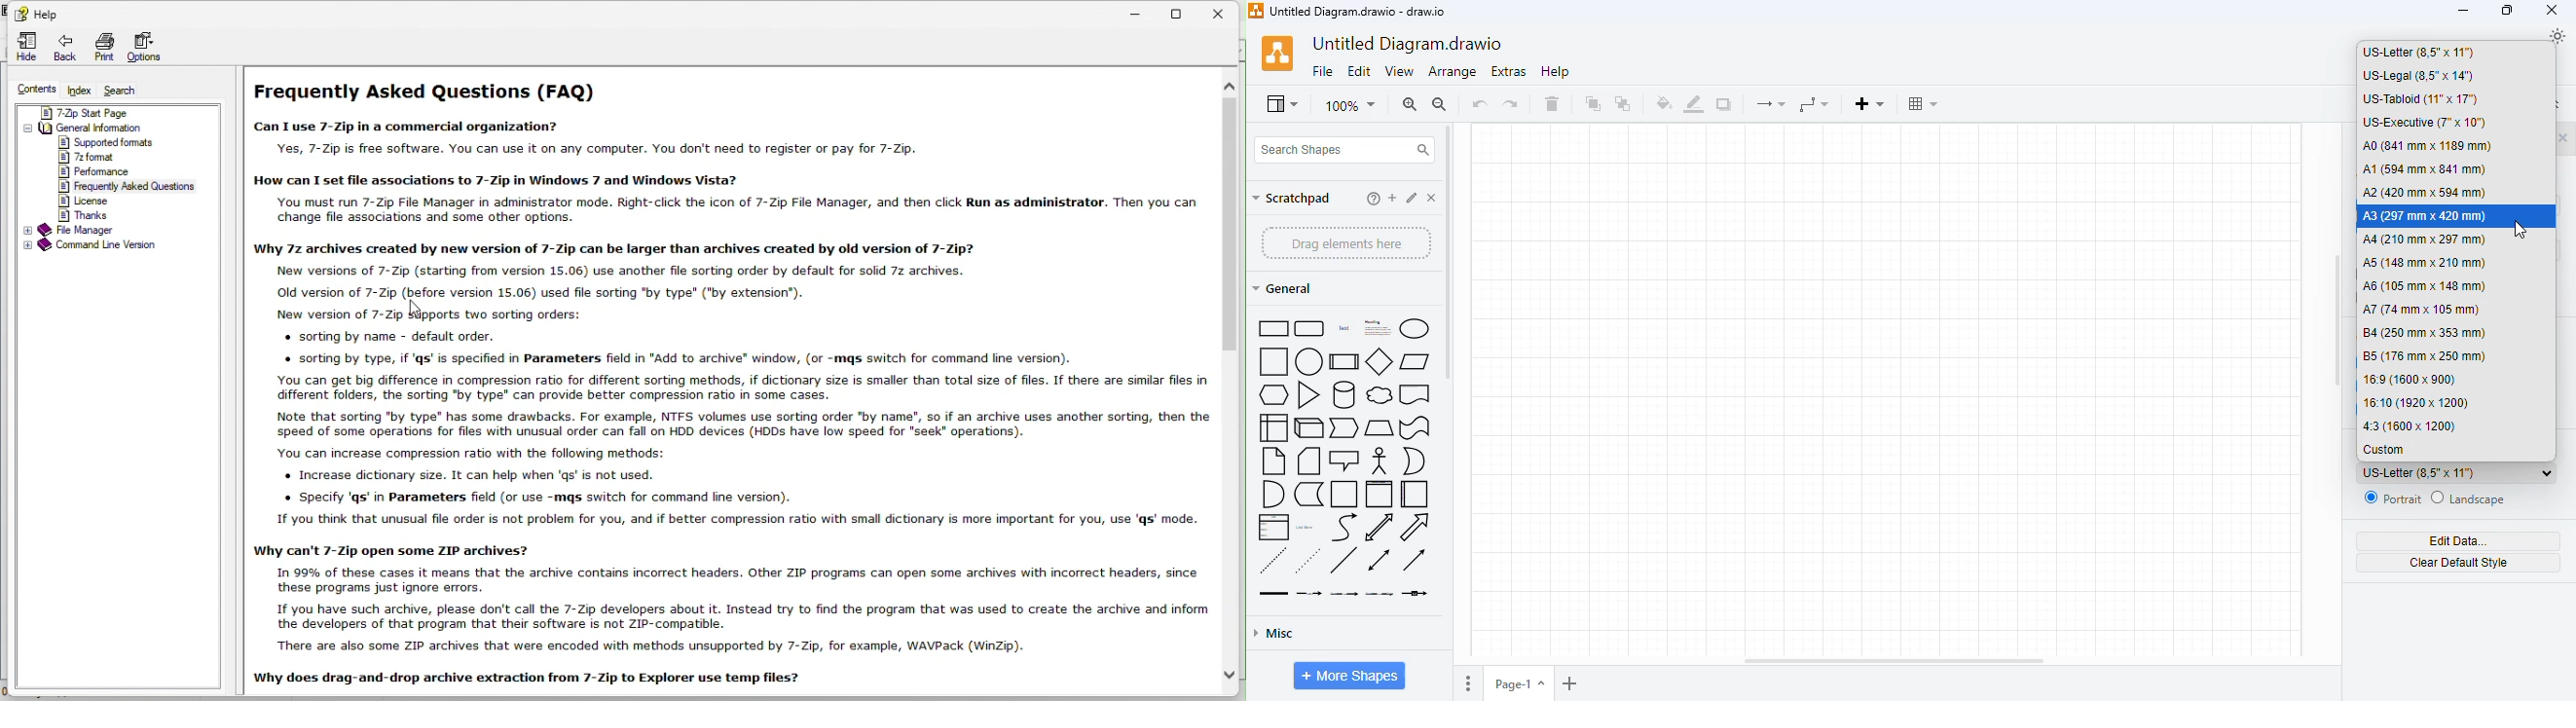 The image size is (2576, 728). I want to click on A5, so click(2425, 264).